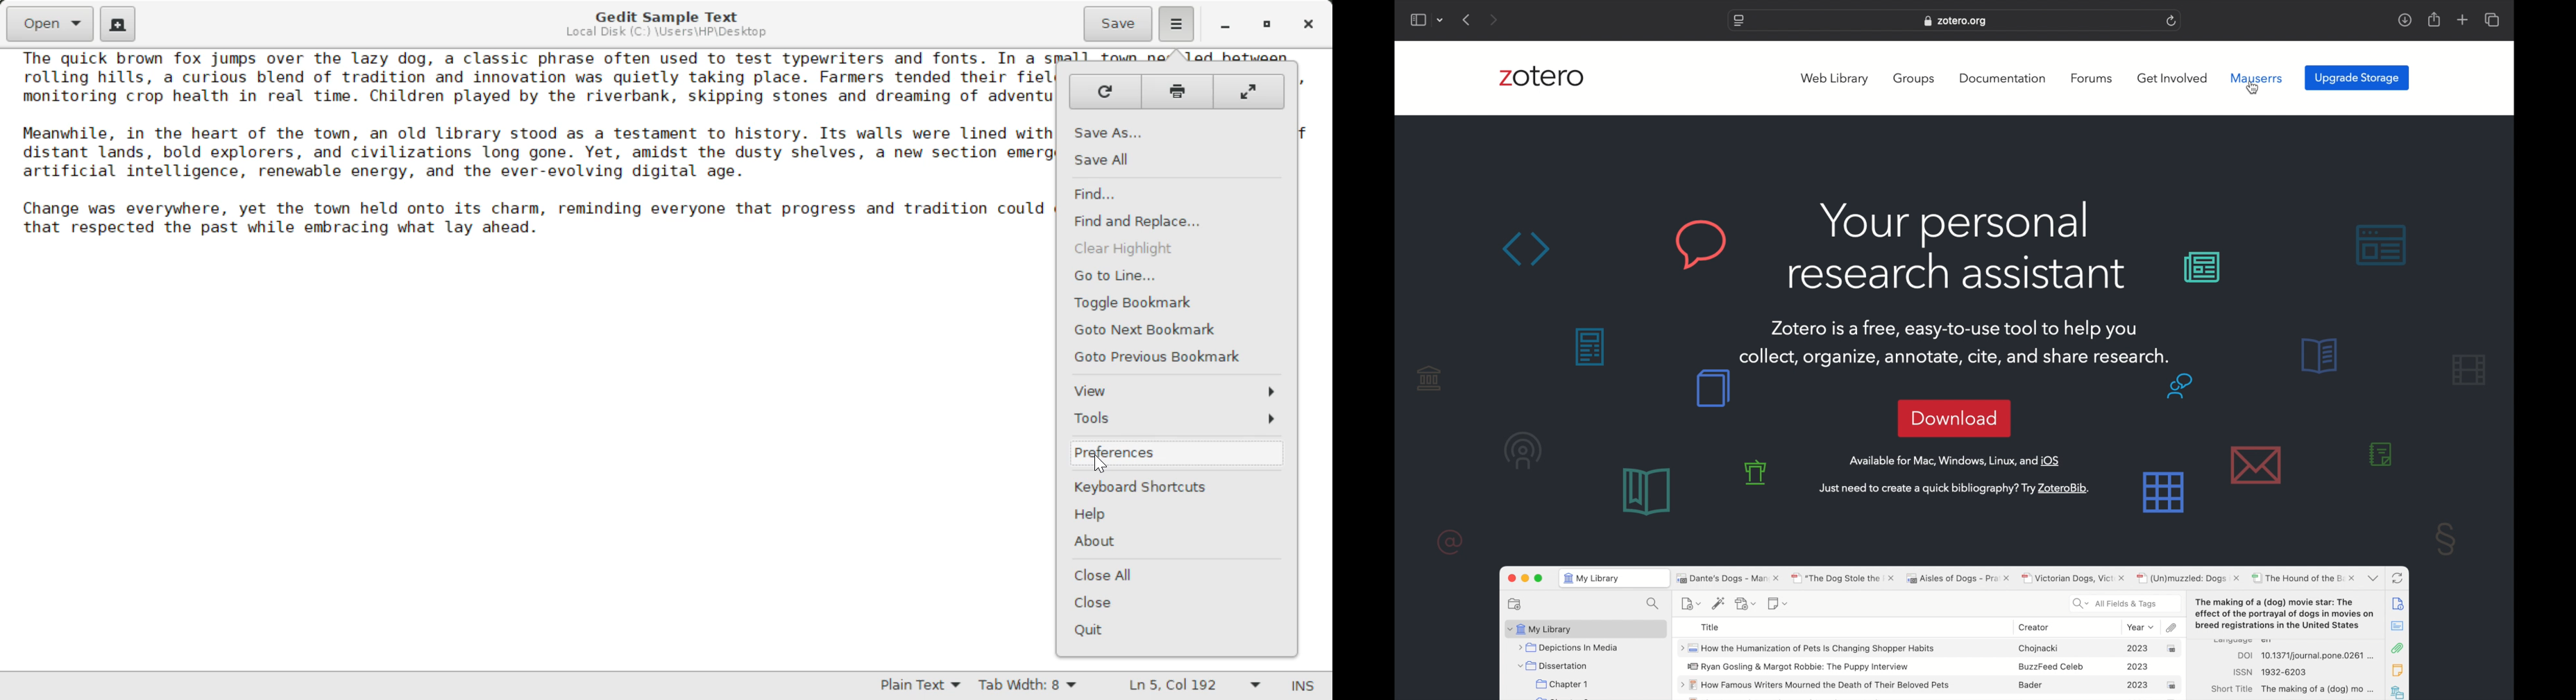  Describe the element at coordinates (1956, 342) in the screenshot. I see `Zotero is a free, easy-to-use tool to help you
collect, organize, annotate, cite, and share research.
| '®` at that location.